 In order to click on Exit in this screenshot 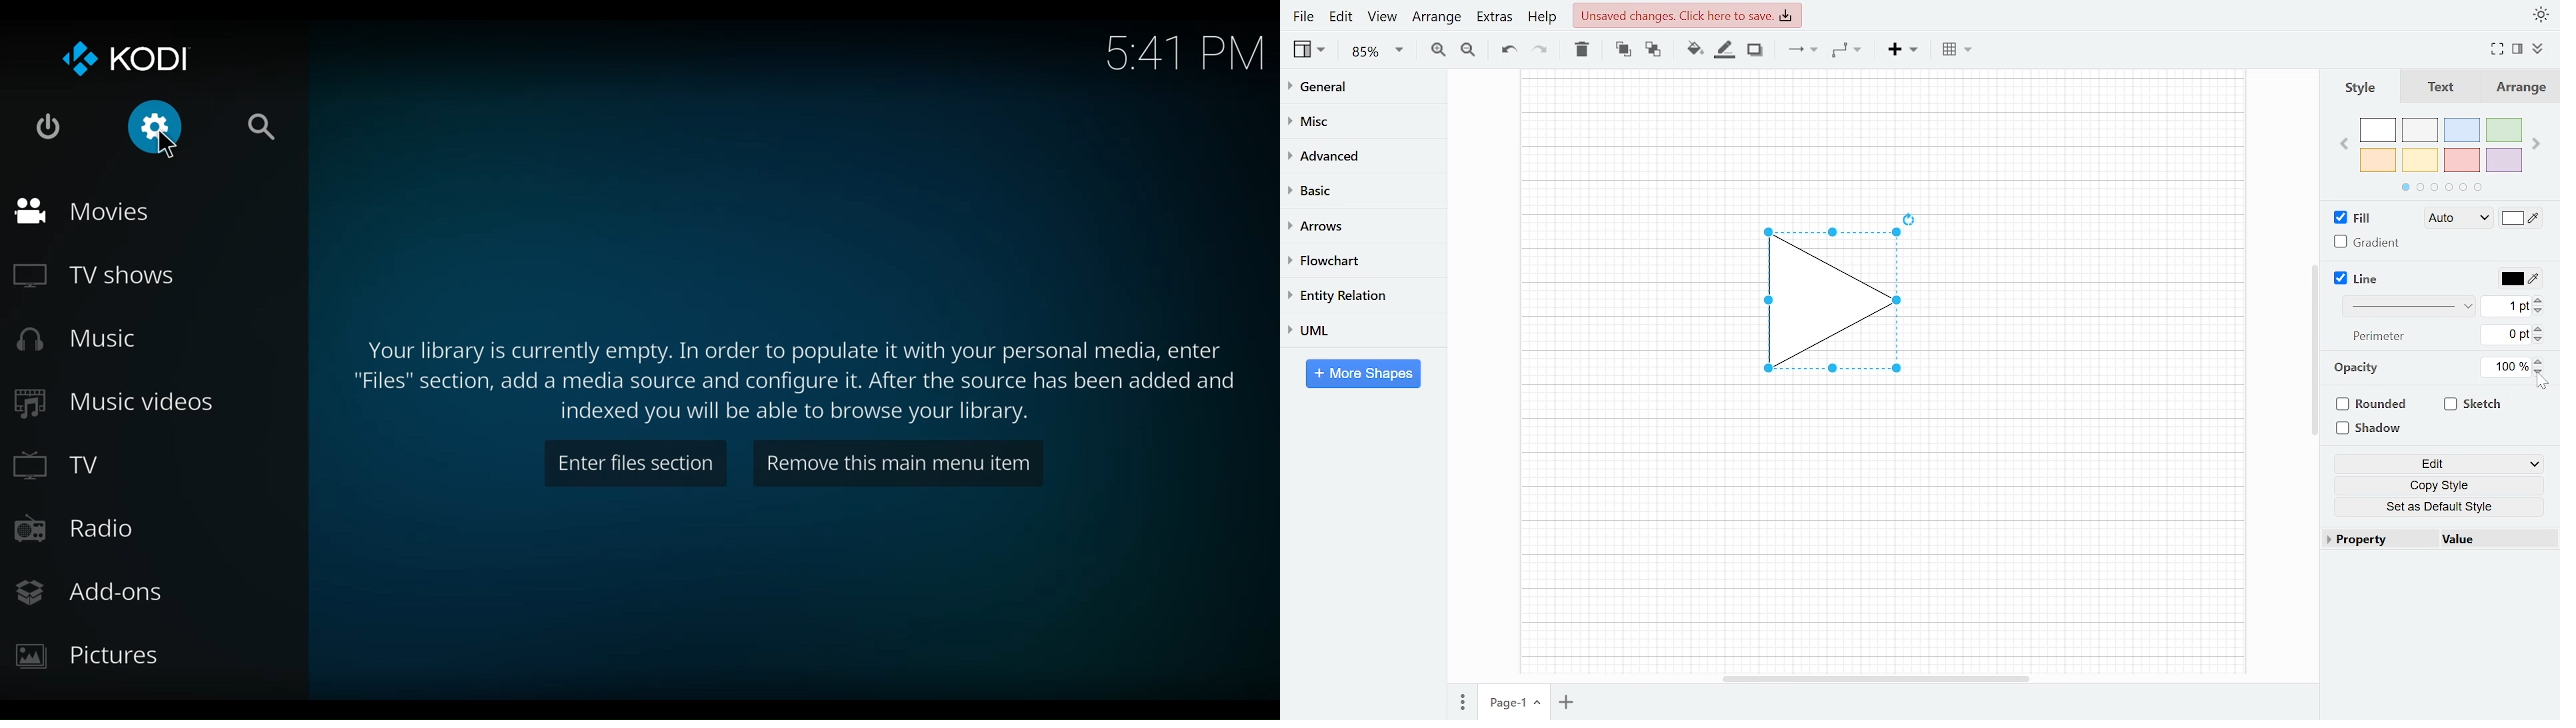, I will do `click(49, 127)`.